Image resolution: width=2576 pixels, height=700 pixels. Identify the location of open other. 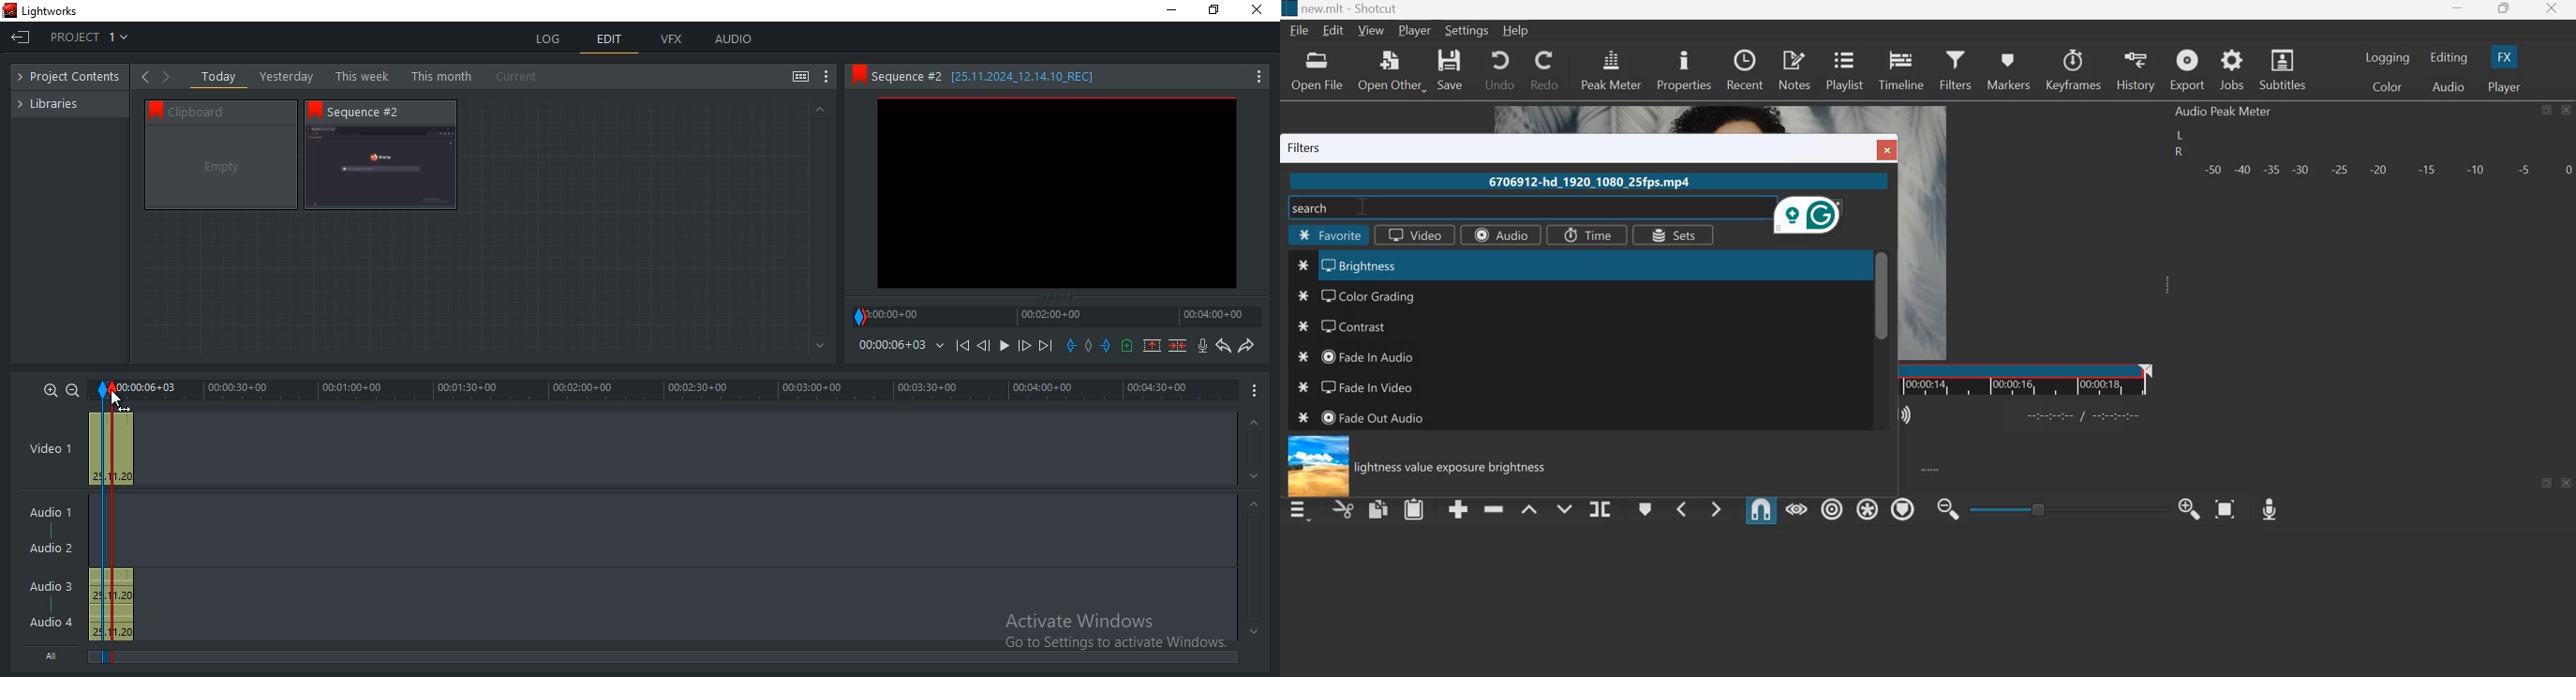
(1391, 70).